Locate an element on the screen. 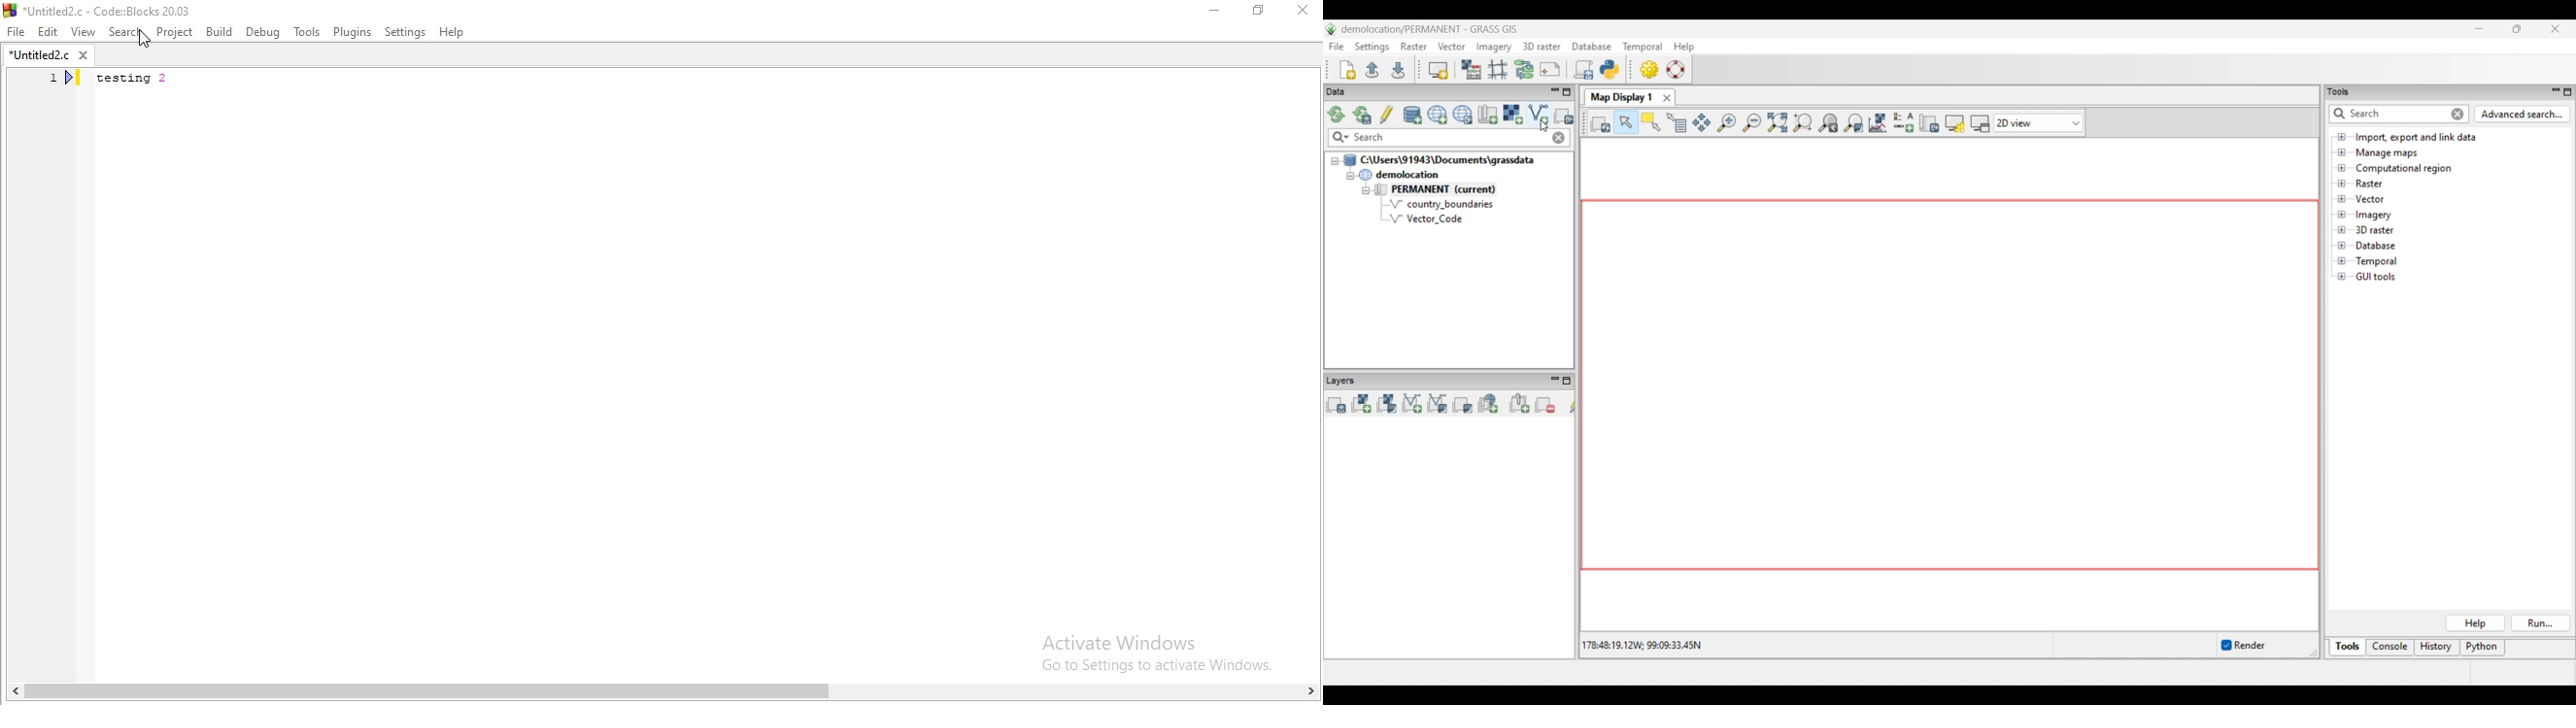 Image resolution: width=2576 pixels, height=728 pixels. Edit  is located at coordinates (48, 32).